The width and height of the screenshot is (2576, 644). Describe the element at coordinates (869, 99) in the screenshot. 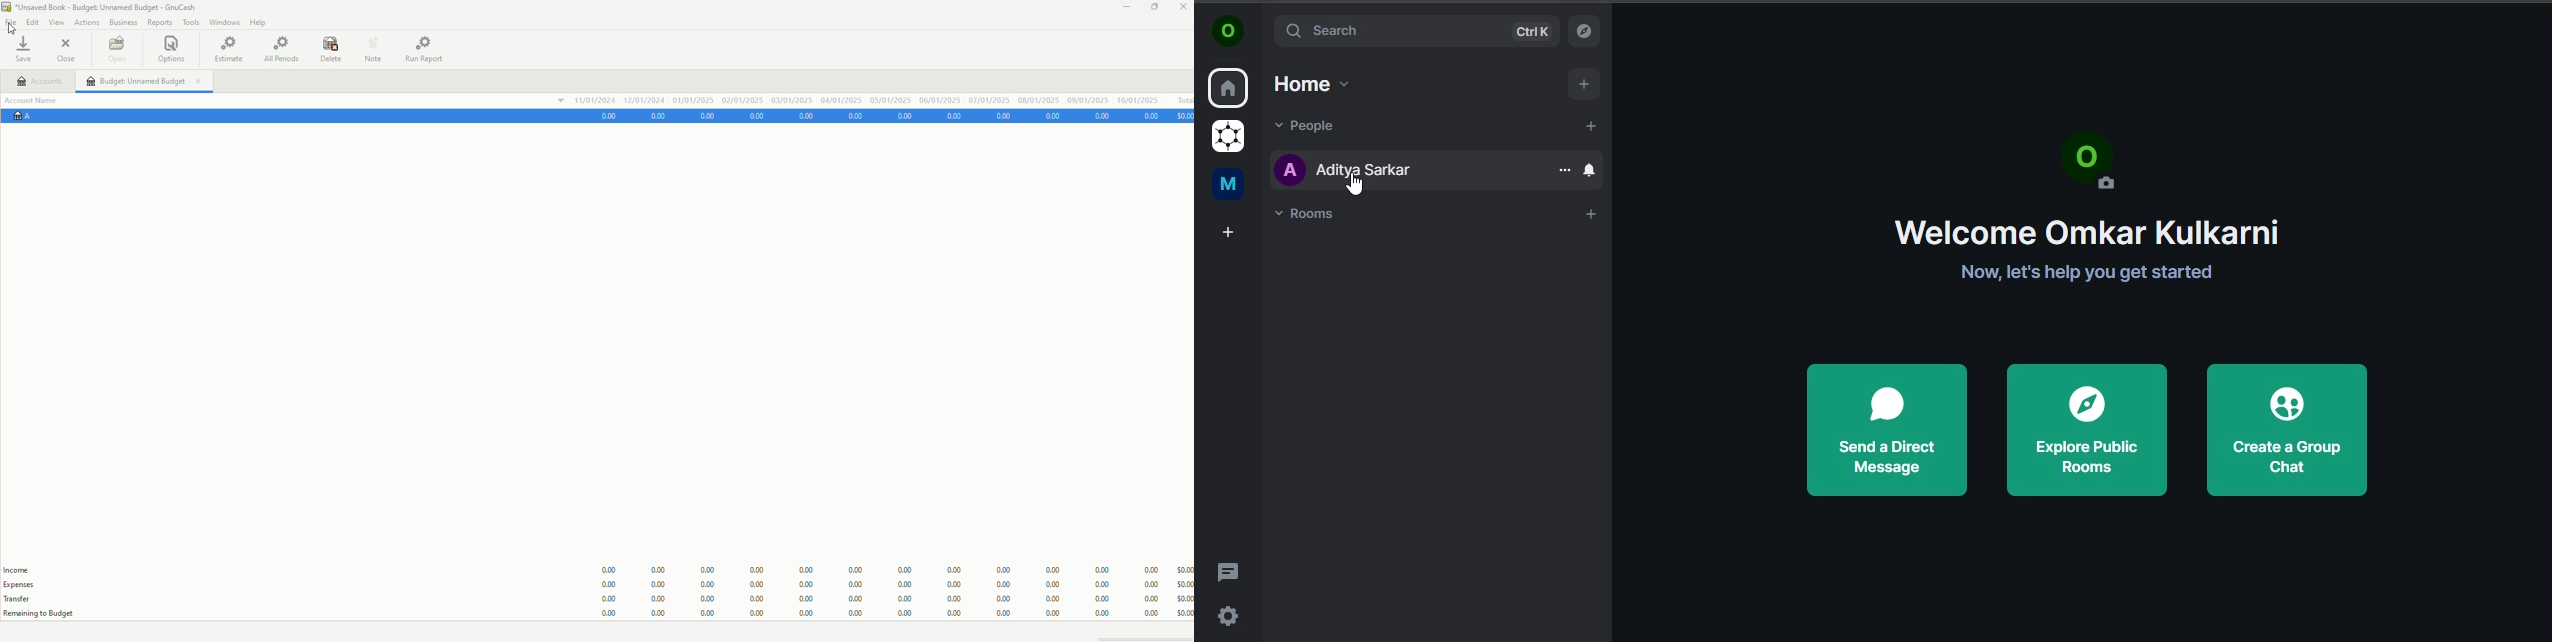

I see `dates` at that location.